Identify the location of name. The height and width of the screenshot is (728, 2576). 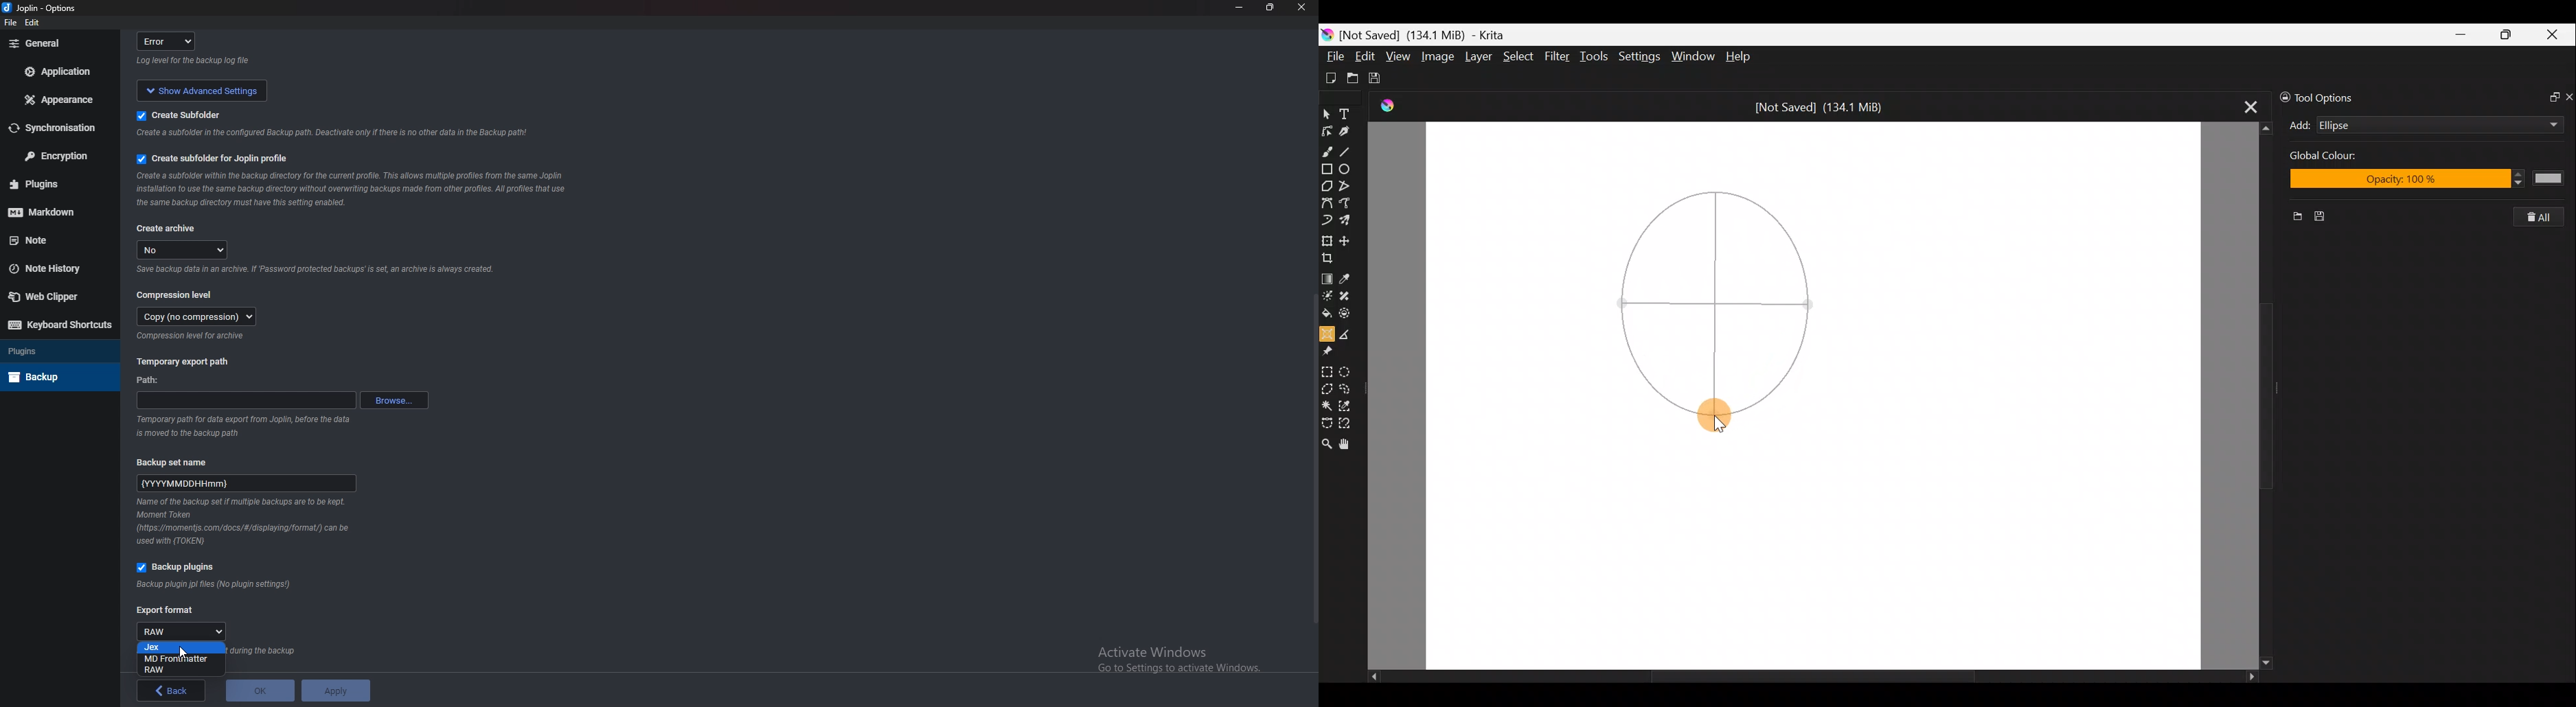
(247, 481).